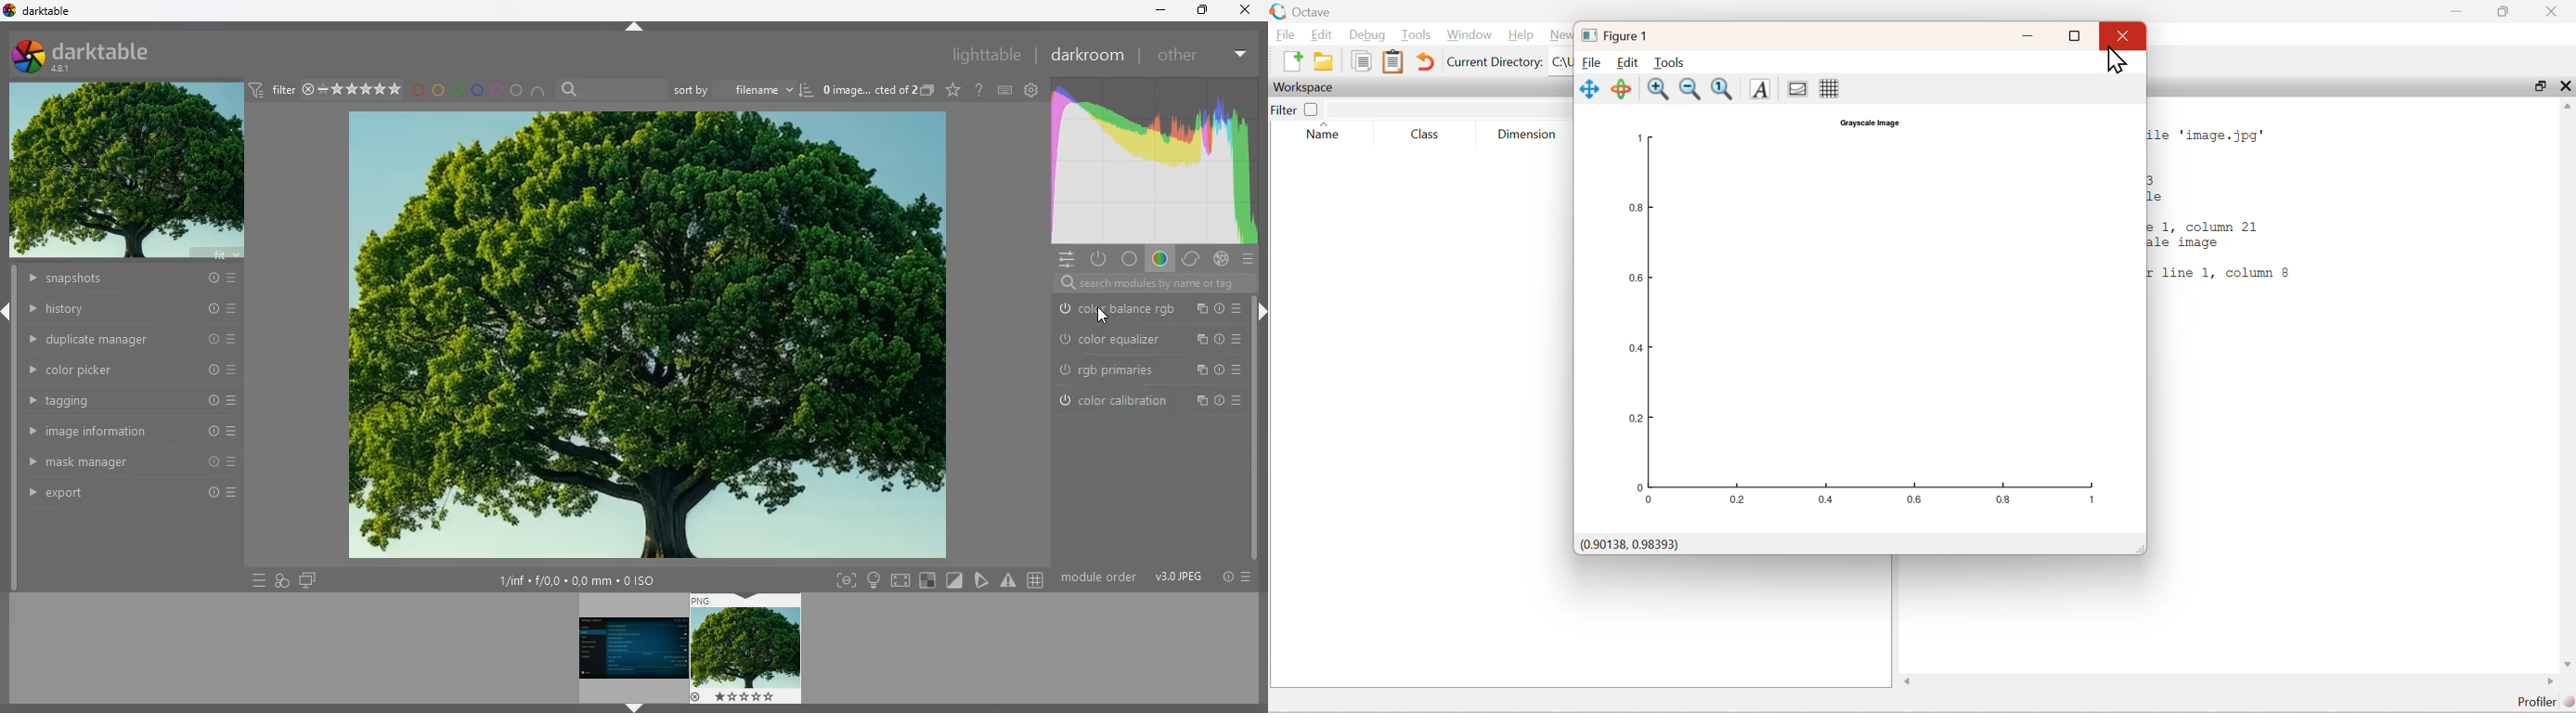  Describe the element at coordinates (2120, 61) in the screenshot. I see `Cursor` at that location.